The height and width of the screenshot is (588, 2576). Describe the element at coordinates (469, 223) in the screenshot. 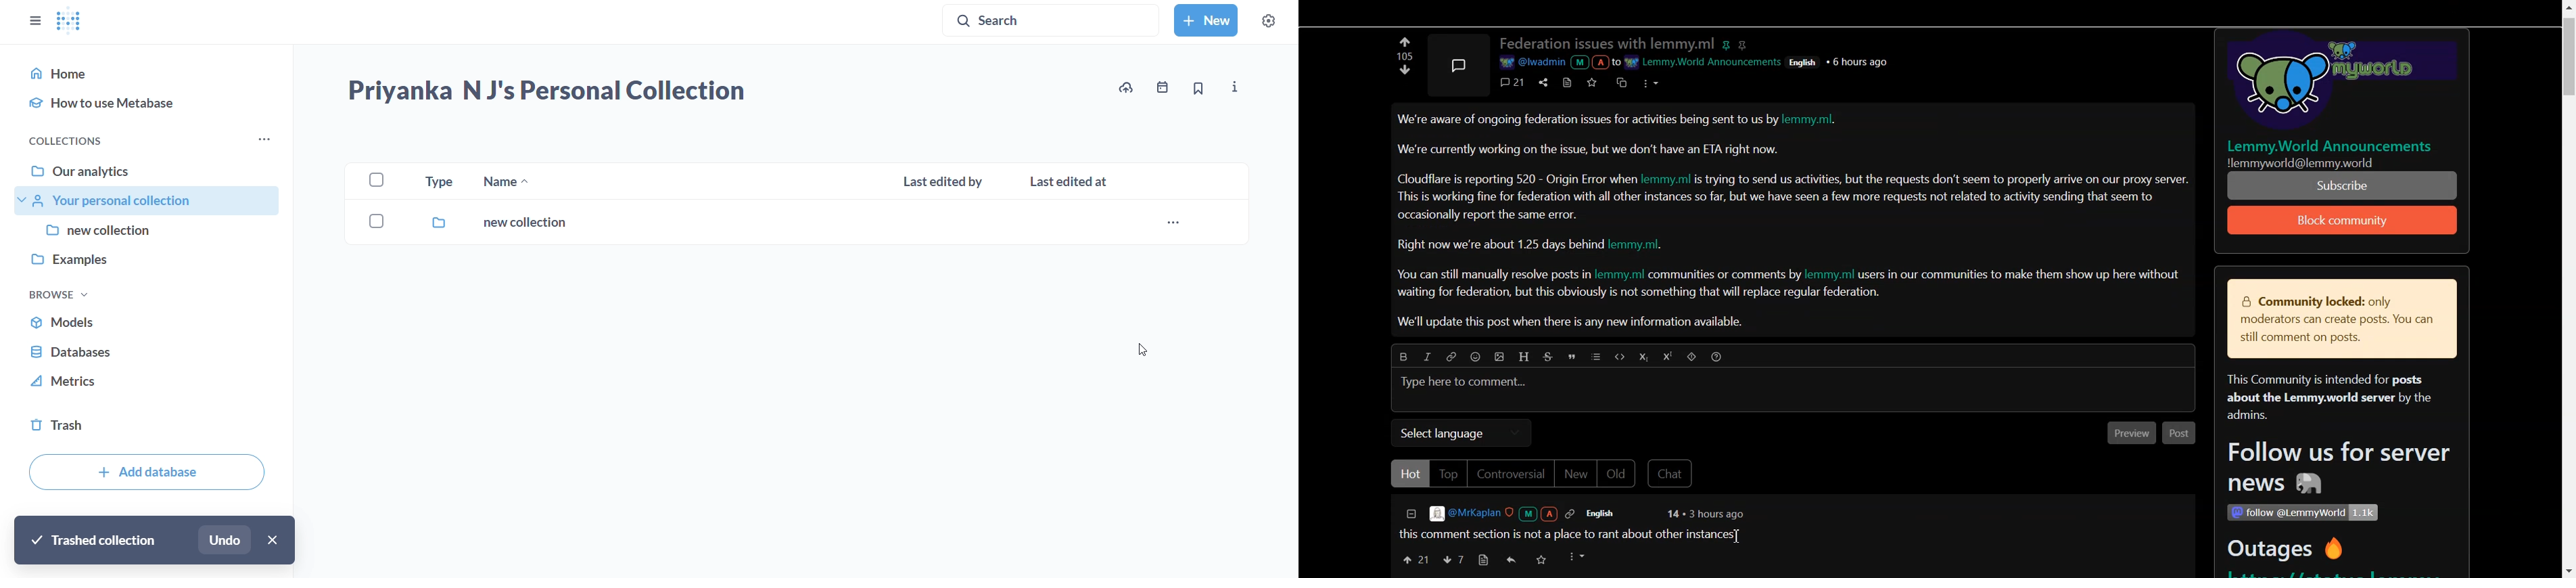

I see `new collection` at that location.